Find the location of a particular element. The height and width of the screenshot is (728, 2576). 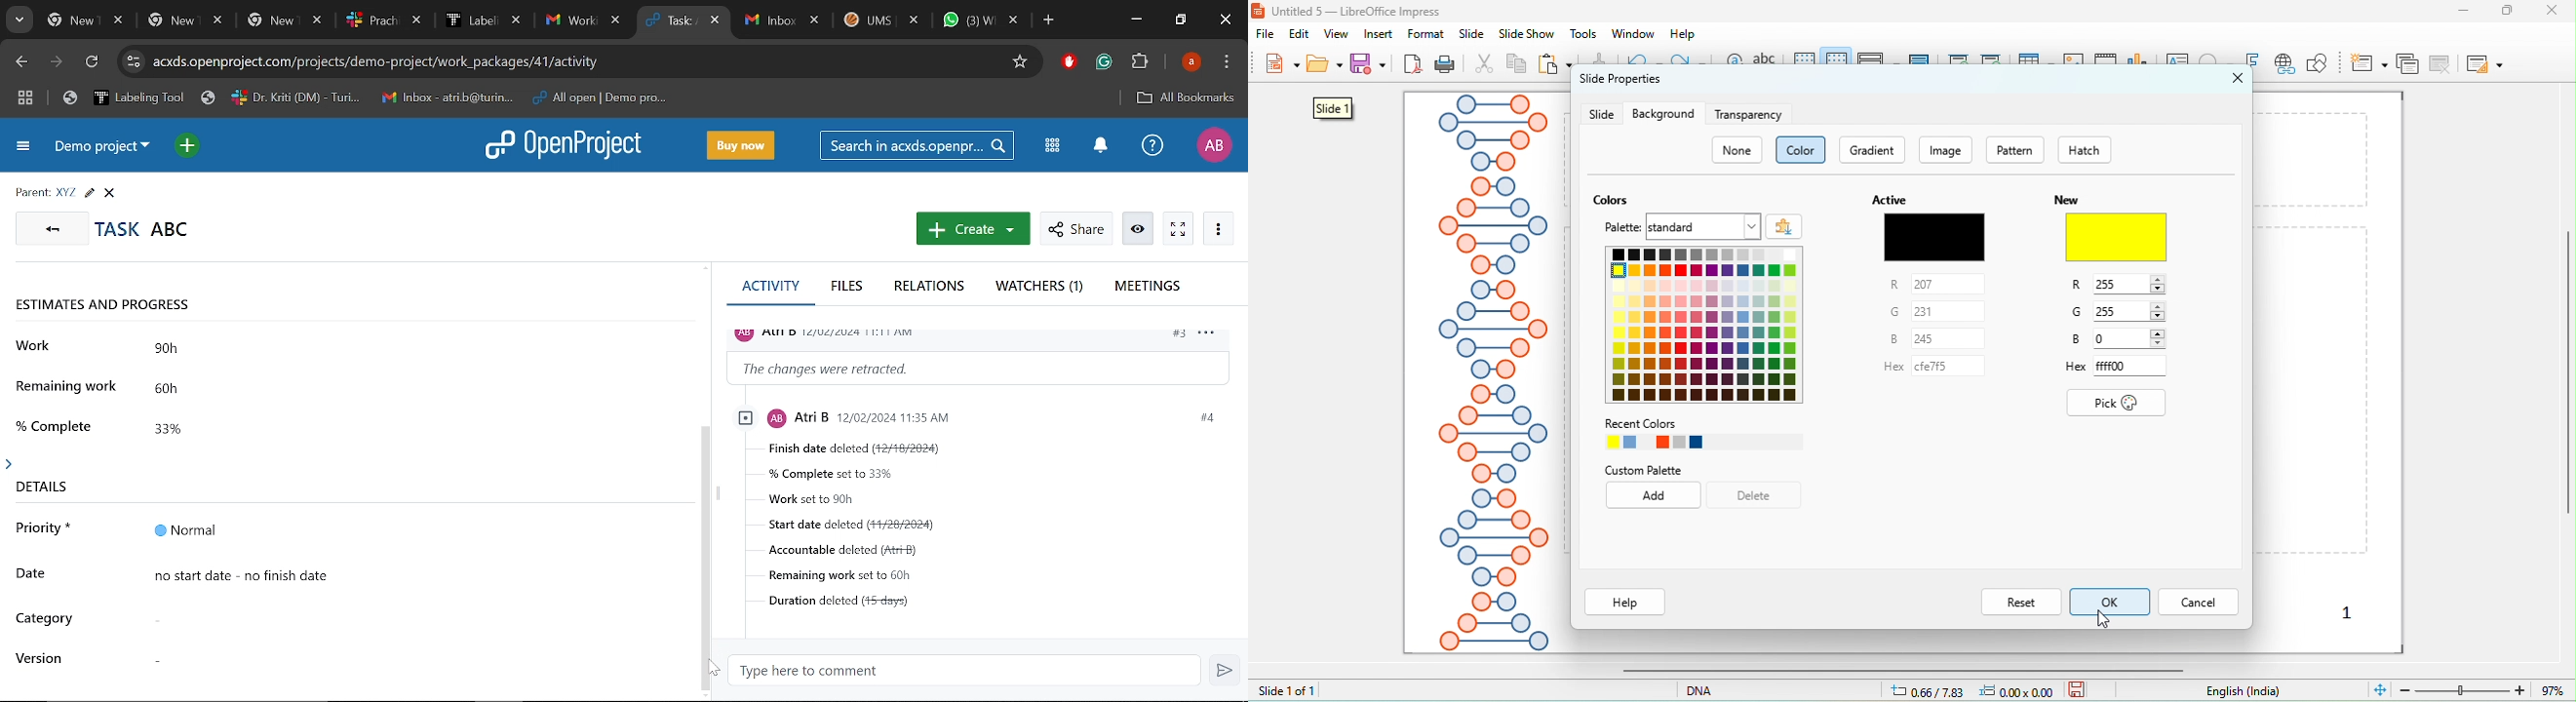

Task titled "ABC" is located at coordinates (142, 228).